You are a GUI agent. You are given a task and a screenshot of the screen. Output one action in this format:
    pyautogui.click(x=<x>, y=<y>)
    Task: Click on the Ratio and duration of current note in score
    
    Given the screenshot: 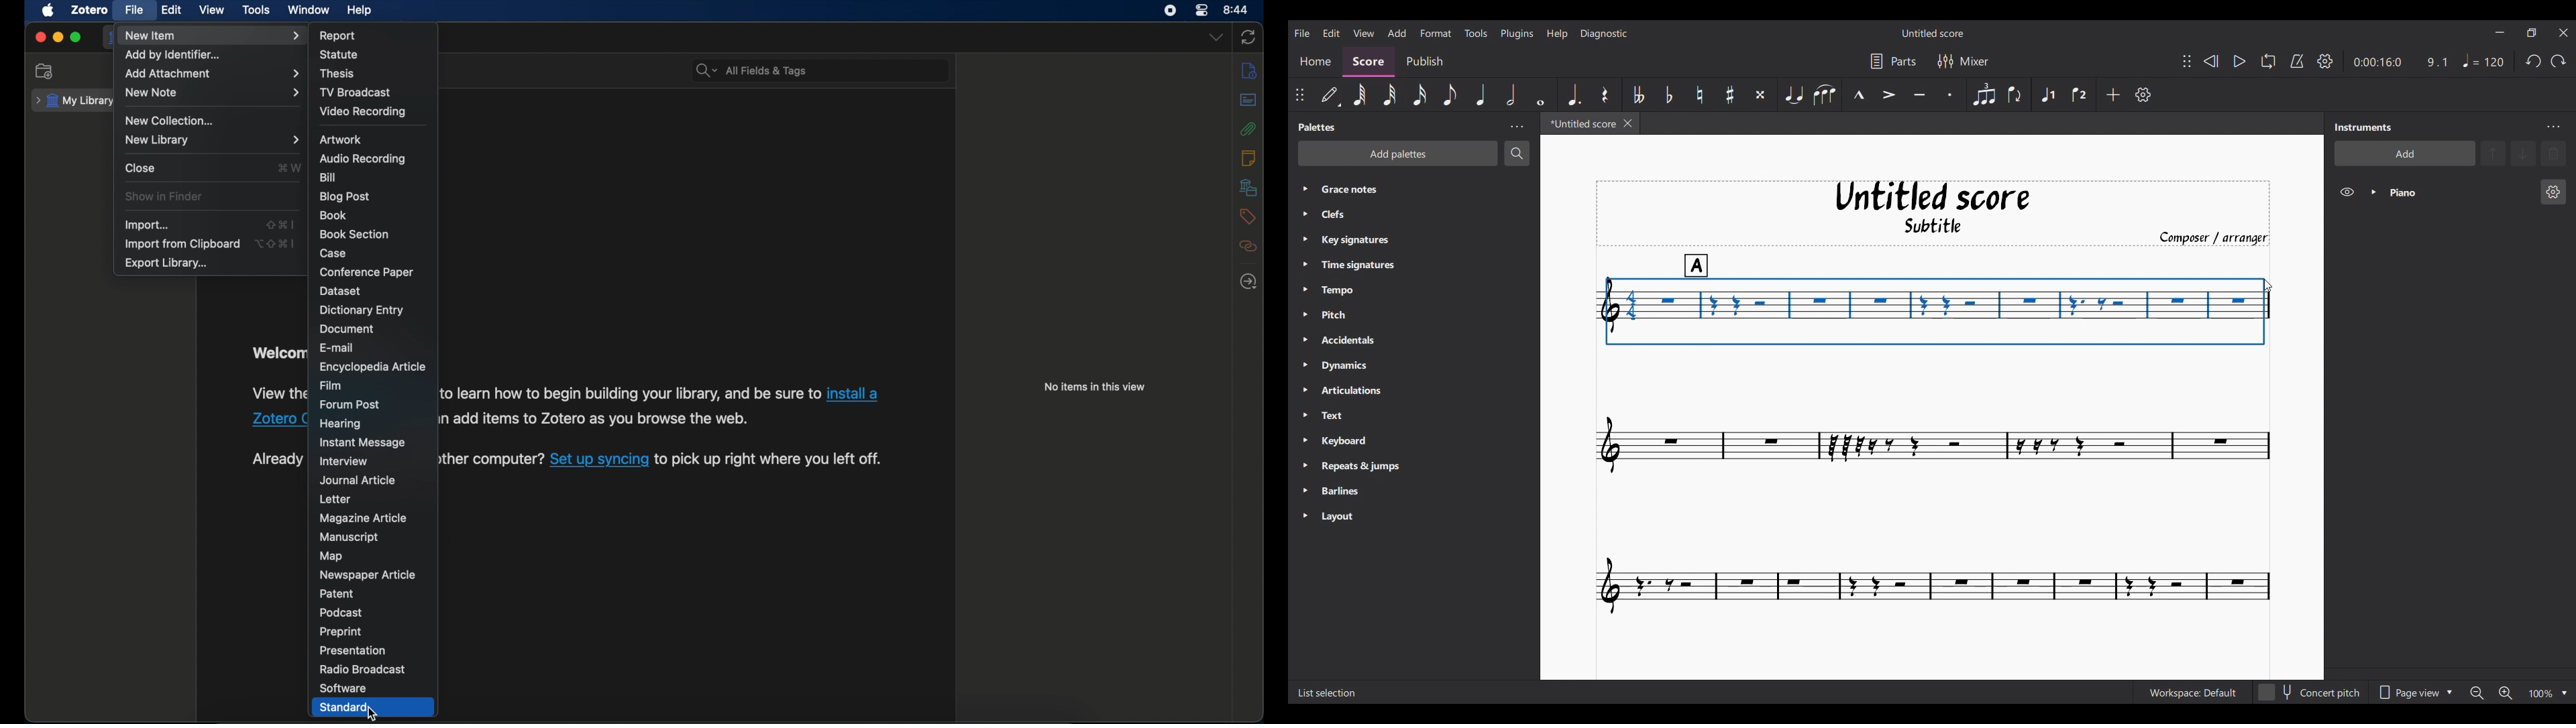 What is the action you would take?
    pyautogui.click(x=2400, y=62)
    